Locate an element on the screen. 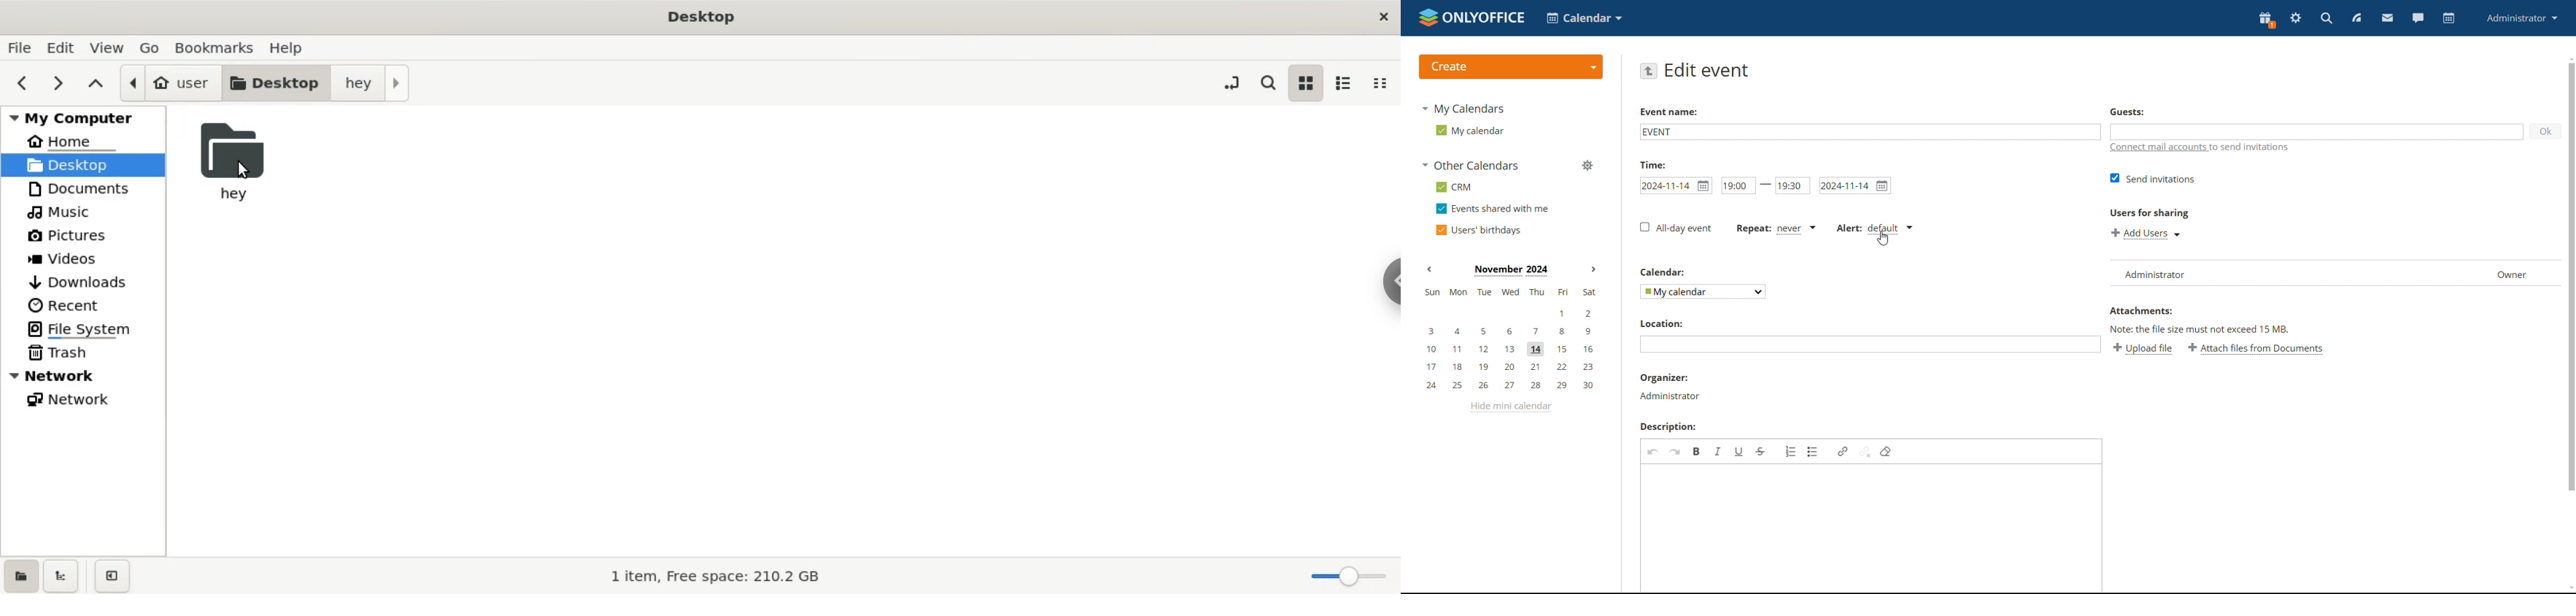 Image resolution: width=2576 pixels, height=616 pixels. underline is located at coordinates (1739, 451).